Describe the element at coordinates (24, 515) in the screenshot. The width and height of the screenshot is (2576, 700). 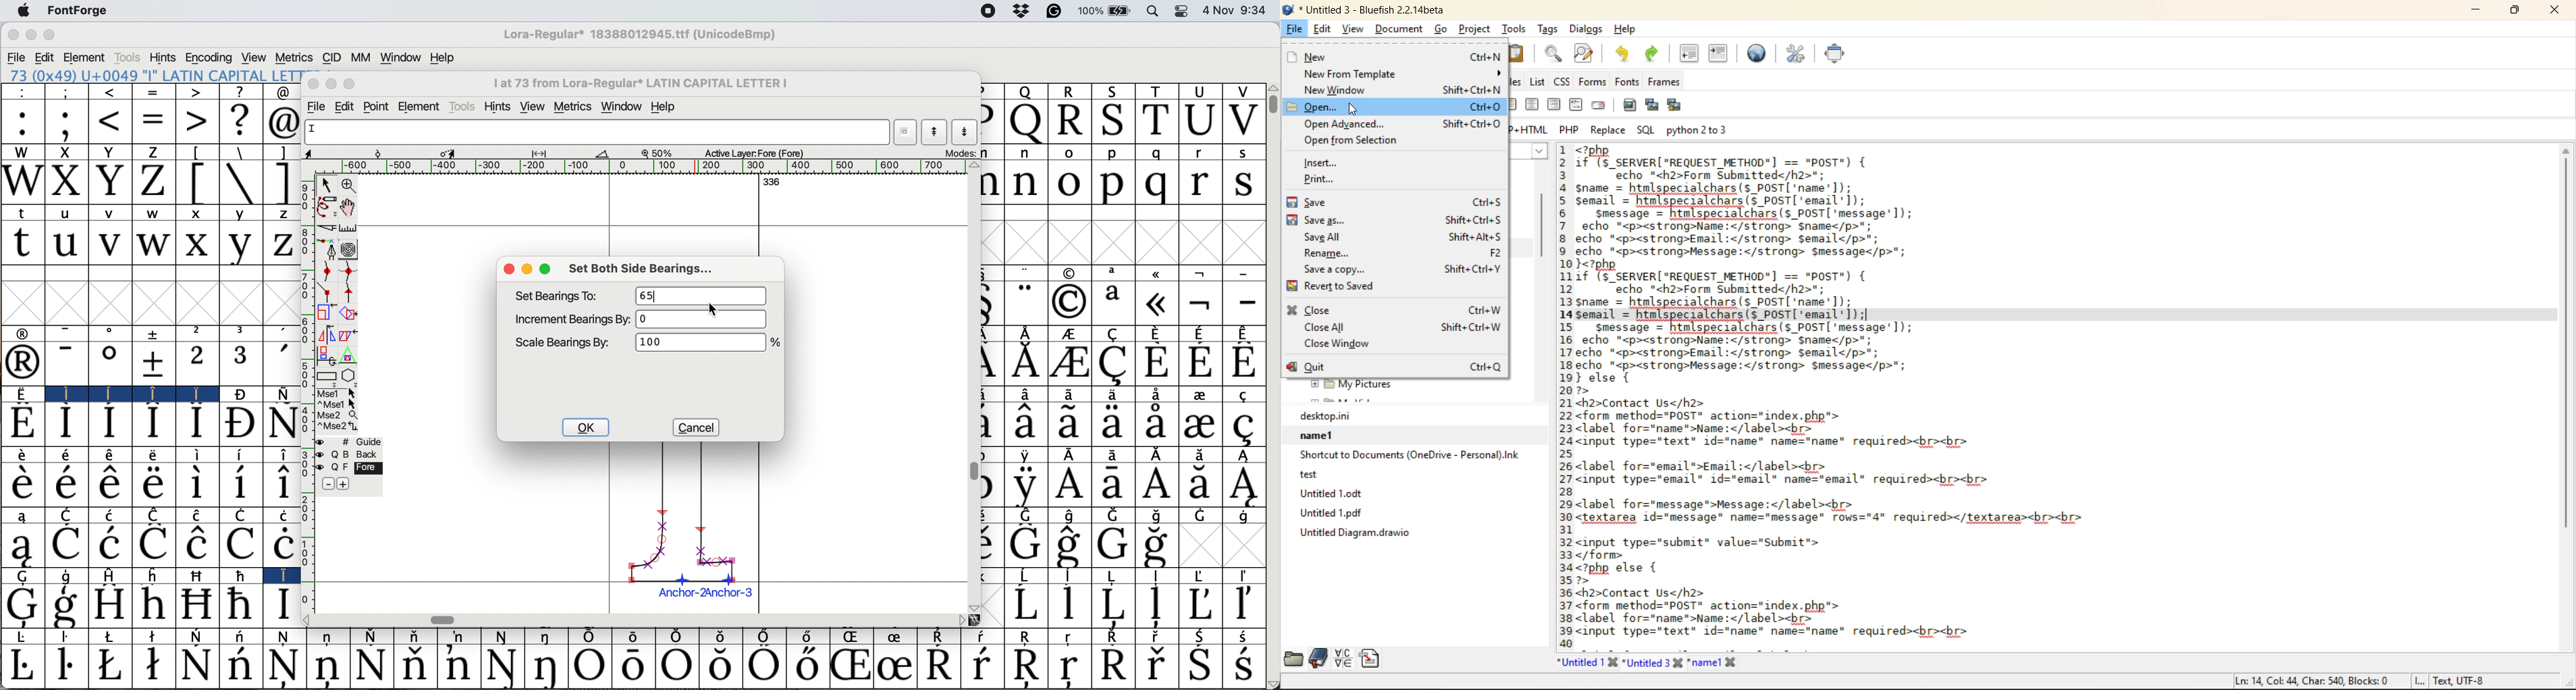
I see `a` at that location.